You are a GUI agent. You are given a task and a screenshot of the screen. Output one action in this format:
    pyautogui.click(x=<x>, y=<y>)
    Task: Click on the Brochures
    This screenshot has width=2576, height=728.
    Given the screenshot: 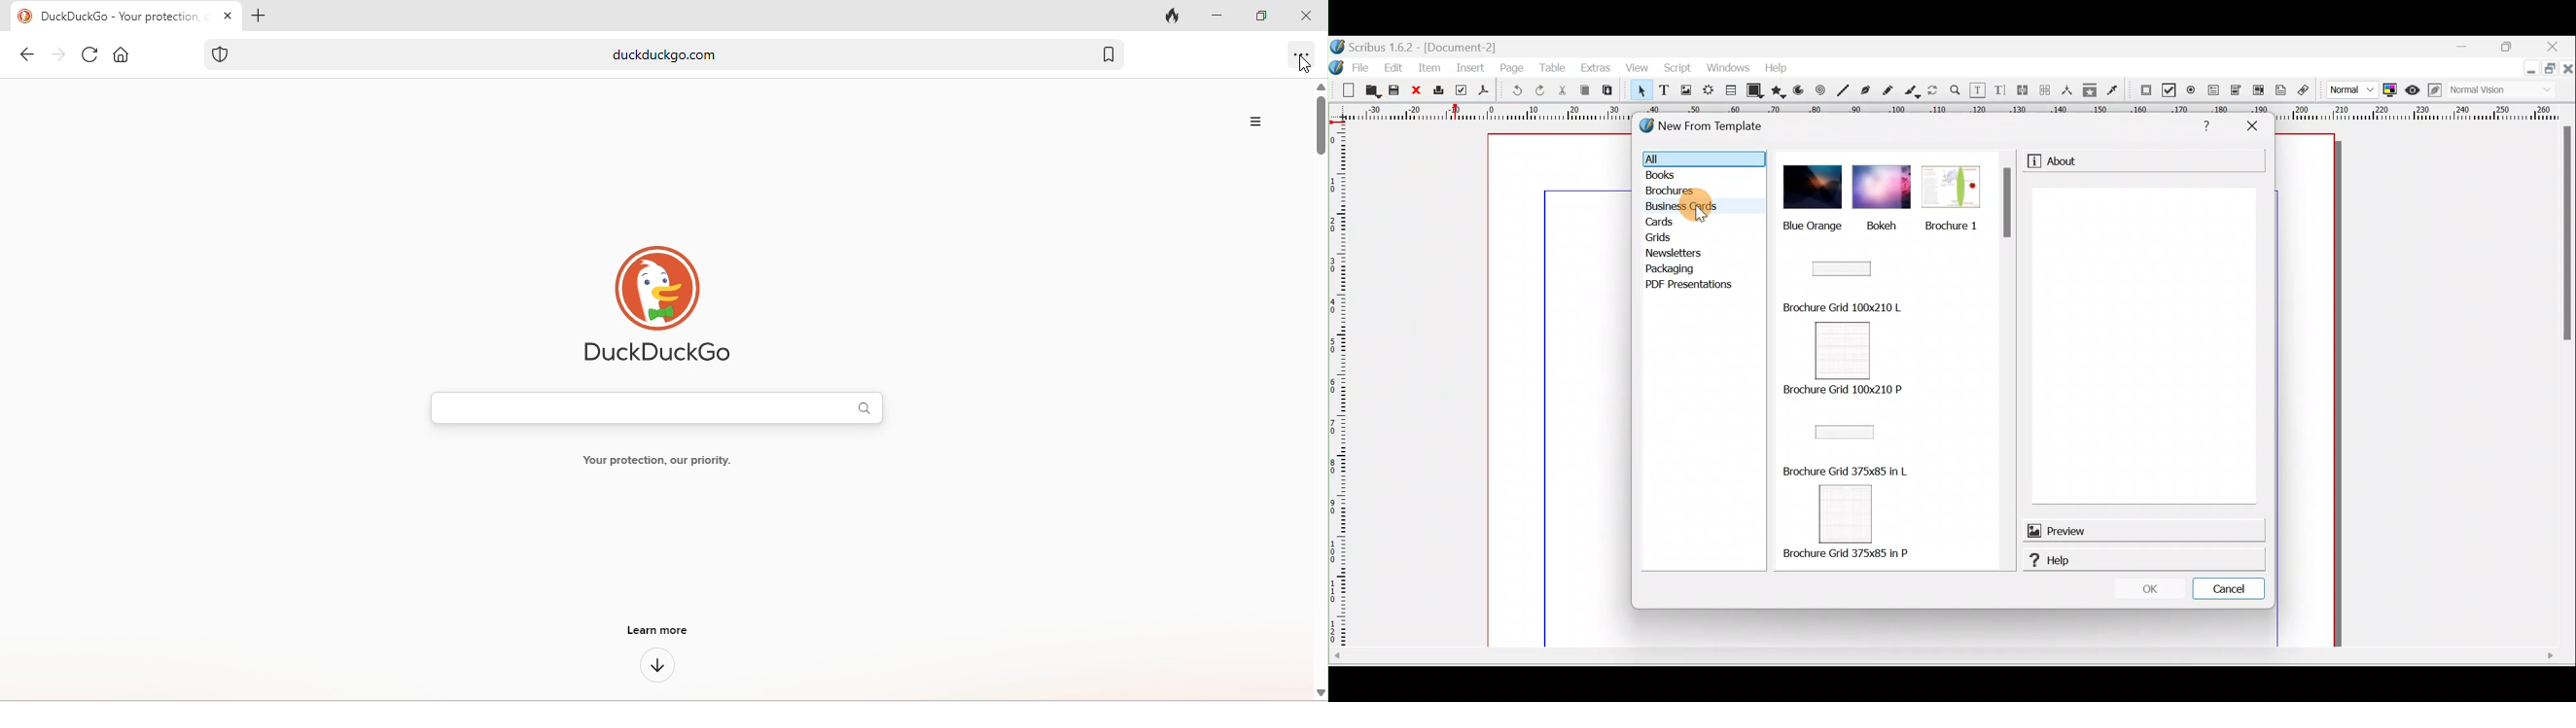 What is the action you would take?
    pyautogui.click(x=1697, y=194)
    